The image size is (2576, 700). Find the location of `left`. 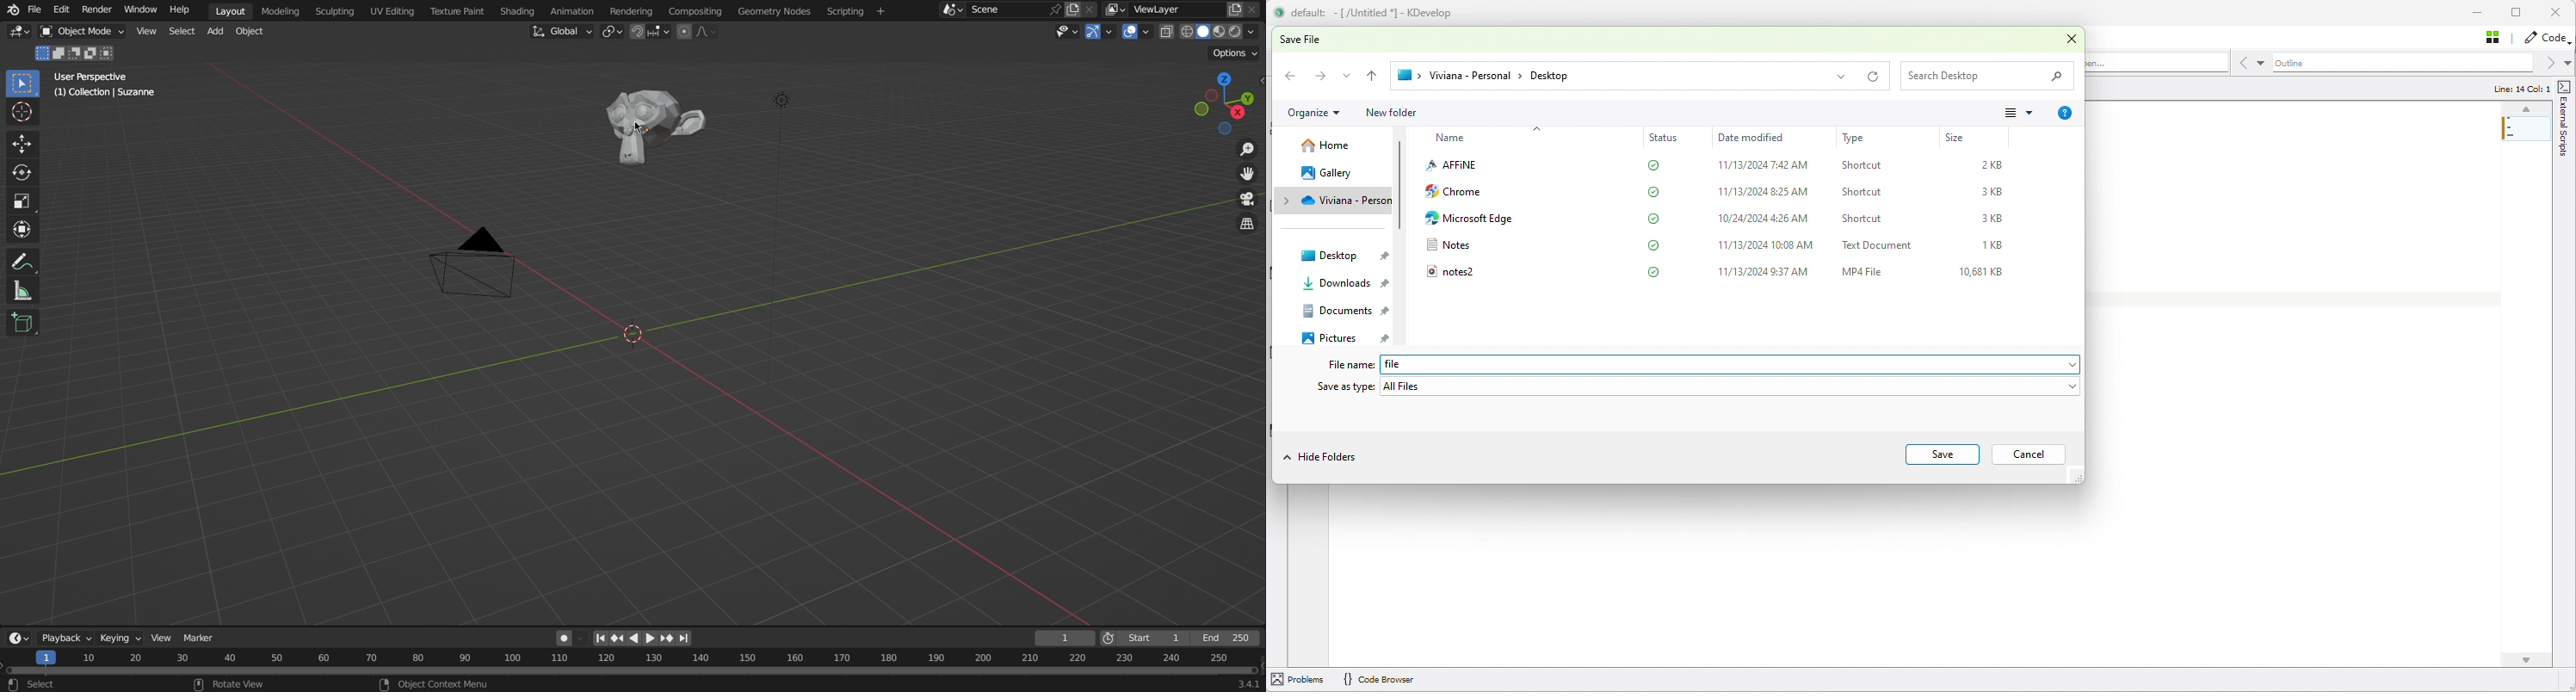

left is located at coordinates (638, 637).